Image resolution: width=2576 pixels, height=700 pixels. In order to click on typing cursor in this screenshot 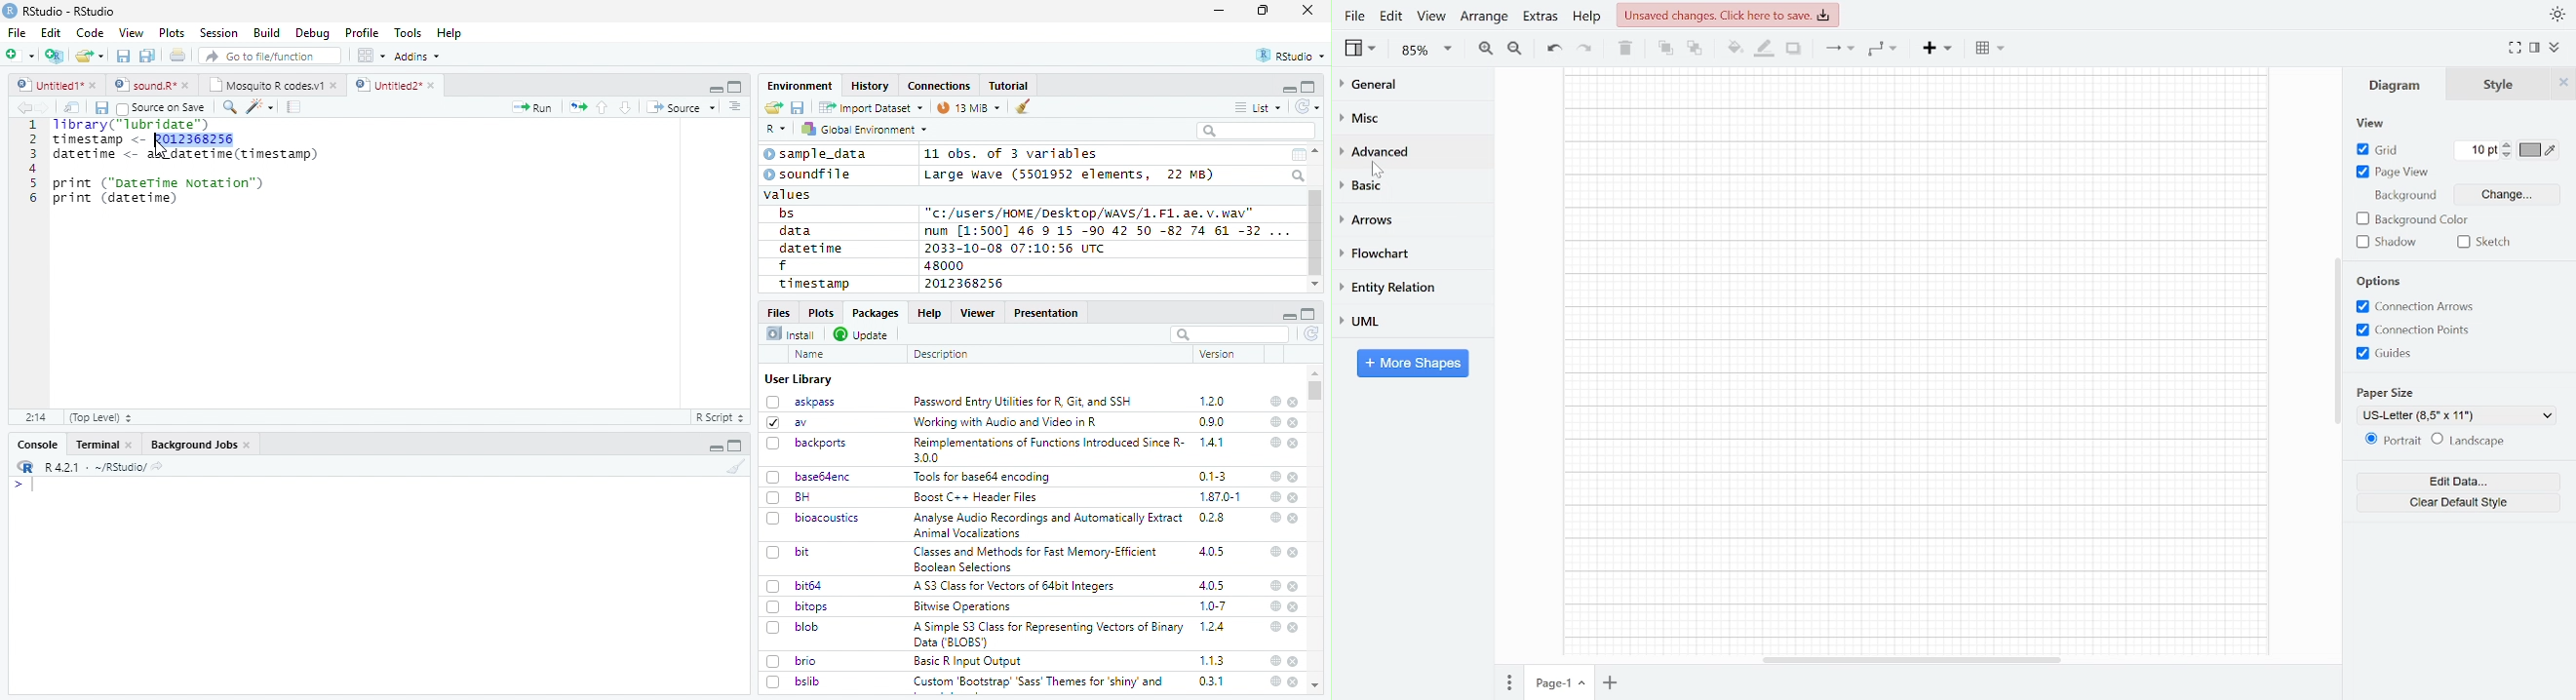, I will do `click(23, 485)`.